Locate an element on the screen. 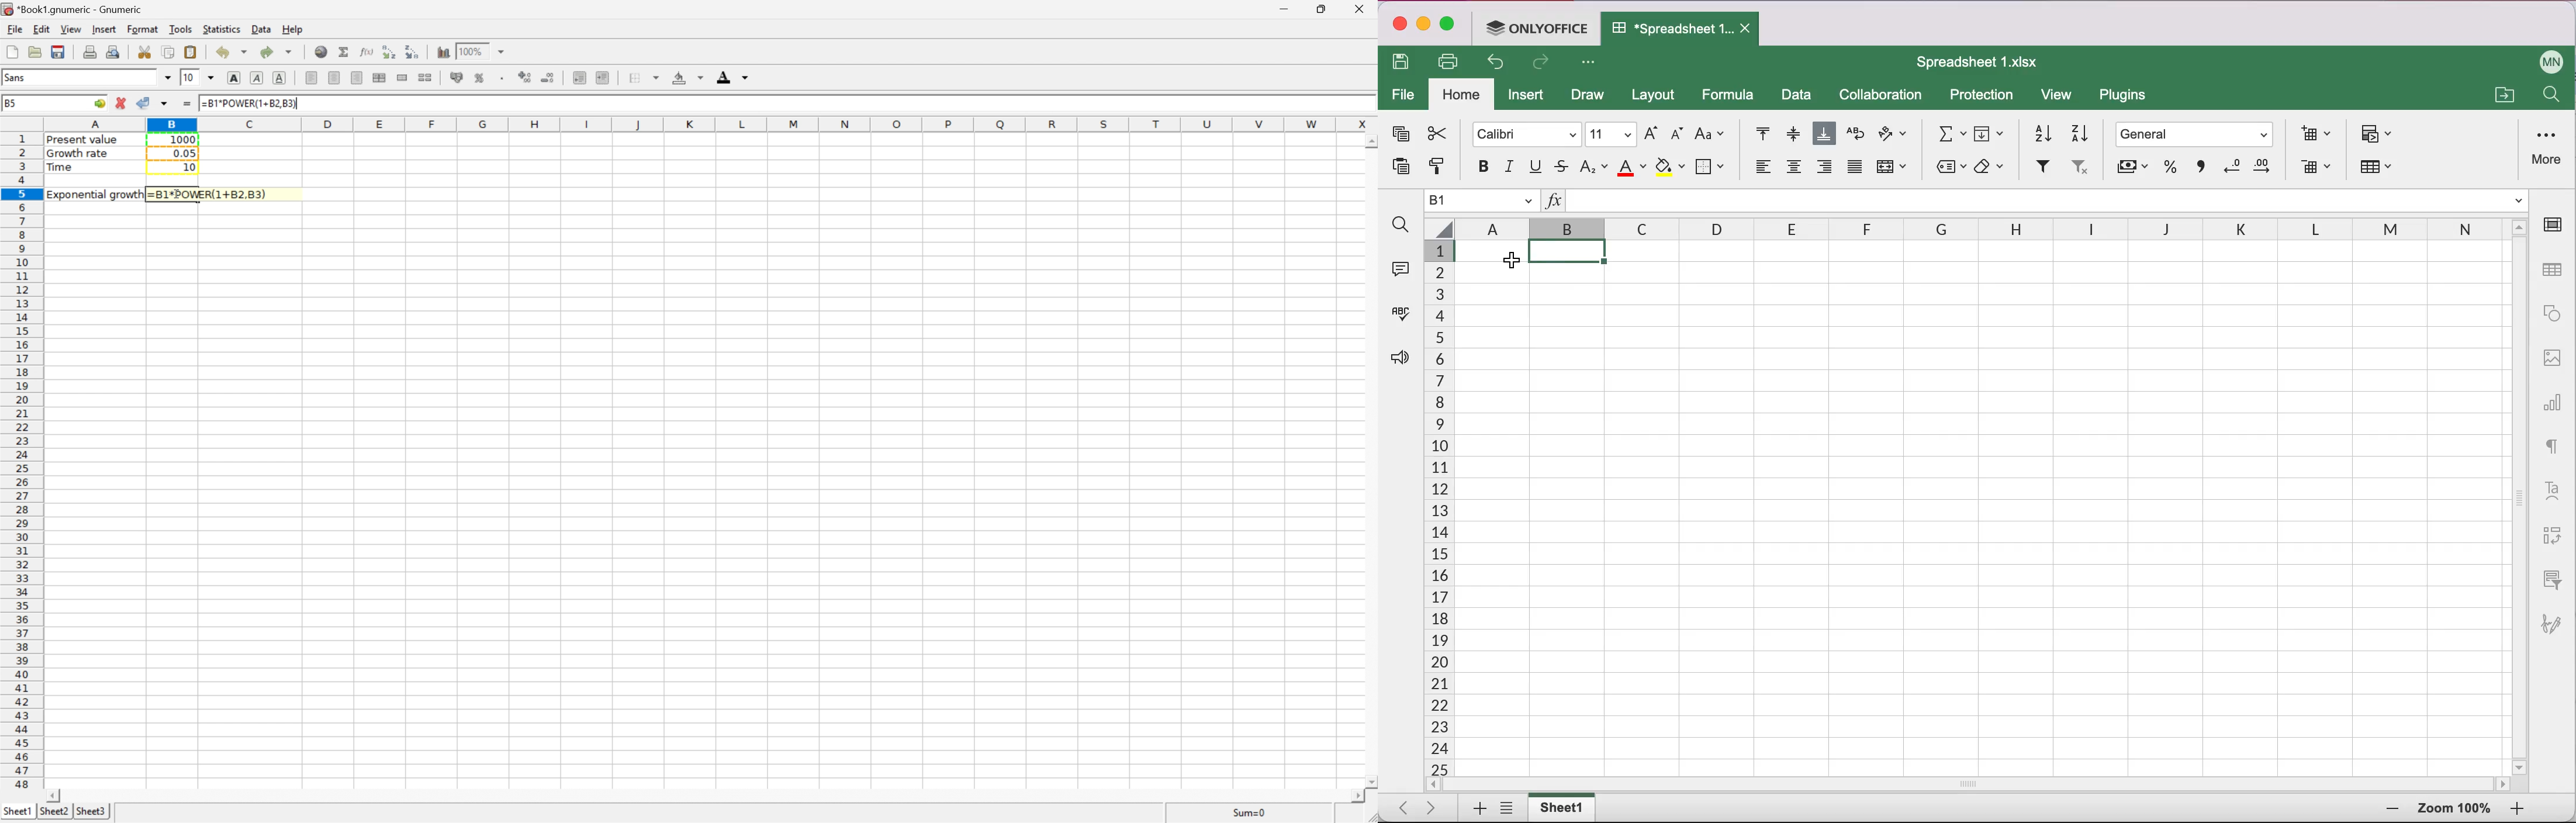  =B1*POWER(1+B2,B3) is located at coordinates (249, 102).